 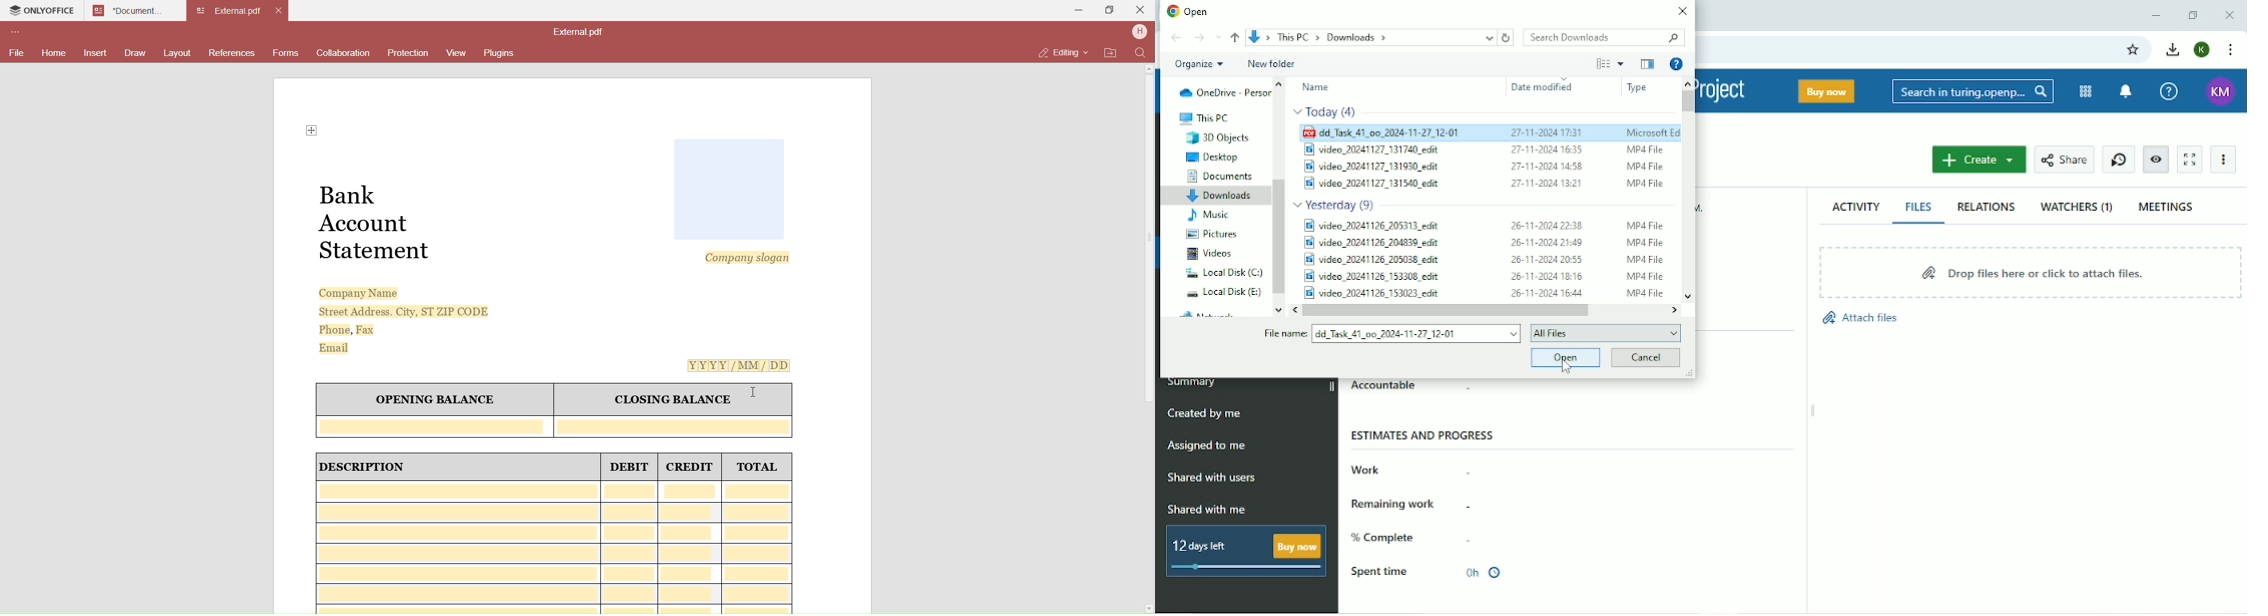 What do you see at coordinates (1485, 224) in the screenshot?
I see `Video file` at bounding box center [1485, 224].